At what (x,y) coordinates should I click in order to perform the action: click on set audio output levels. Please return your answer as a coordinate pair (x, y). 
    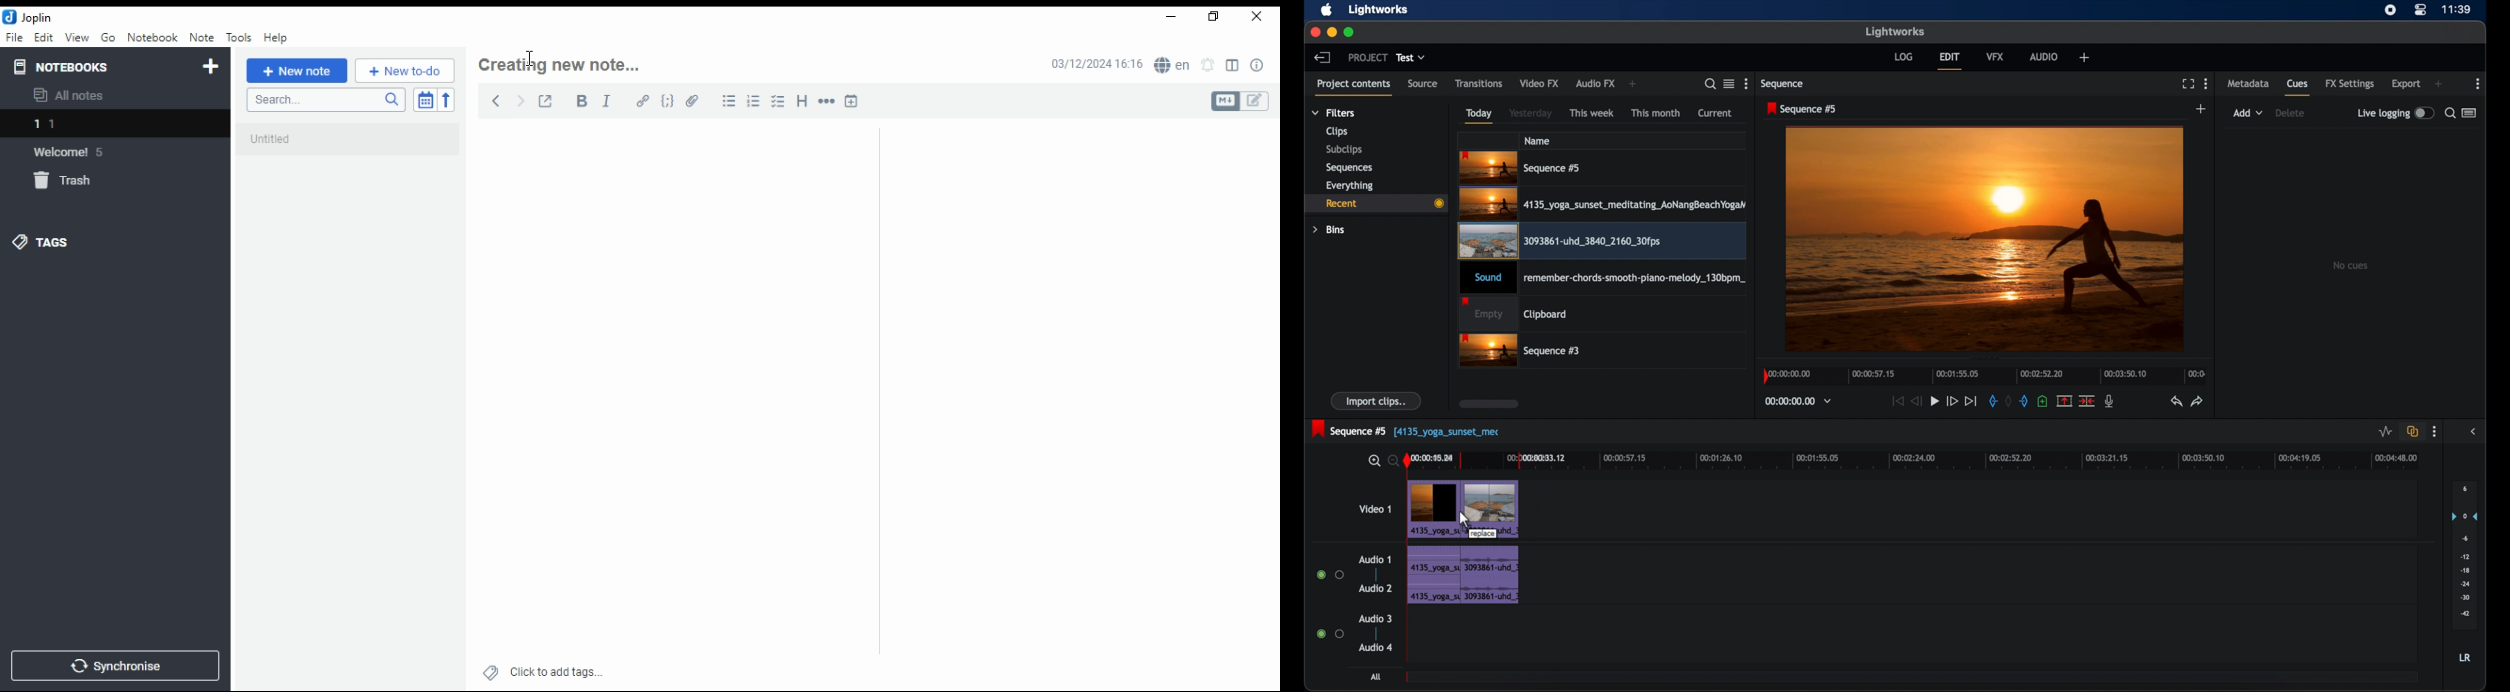
    Looking at the image, I should click on (2464, 555).